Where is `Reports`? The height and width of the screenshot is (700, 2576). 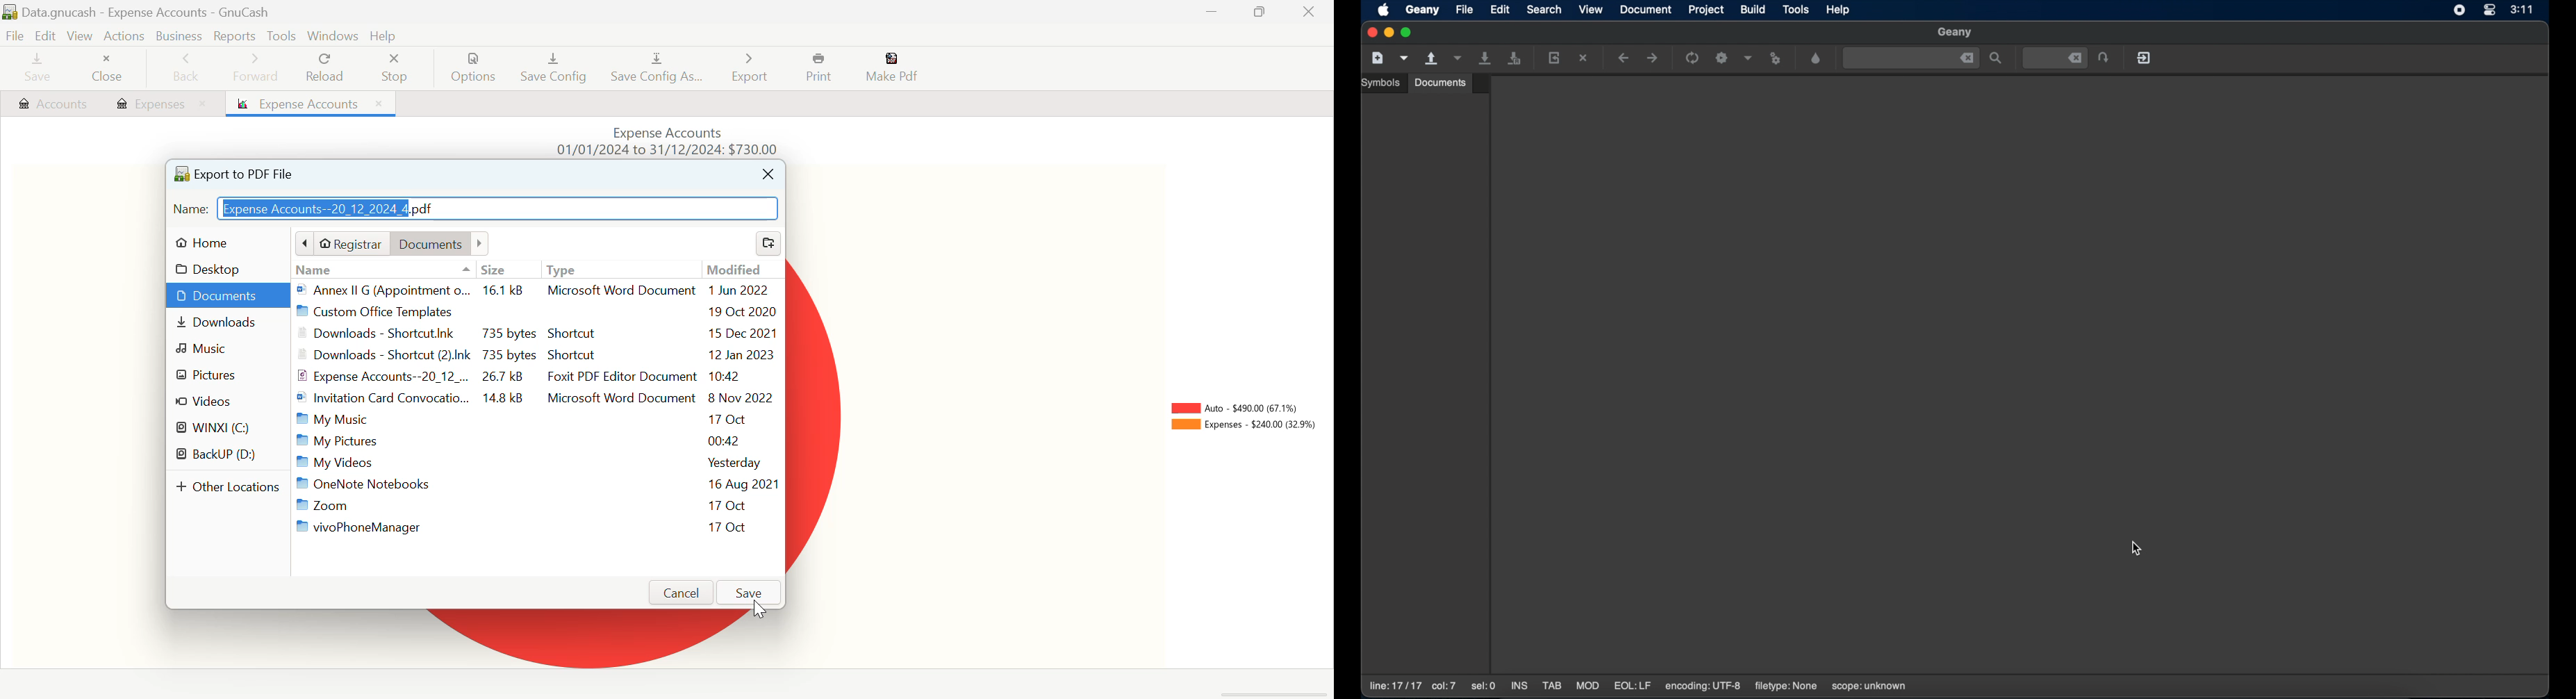 Reports is located at coordinates (234, 35).